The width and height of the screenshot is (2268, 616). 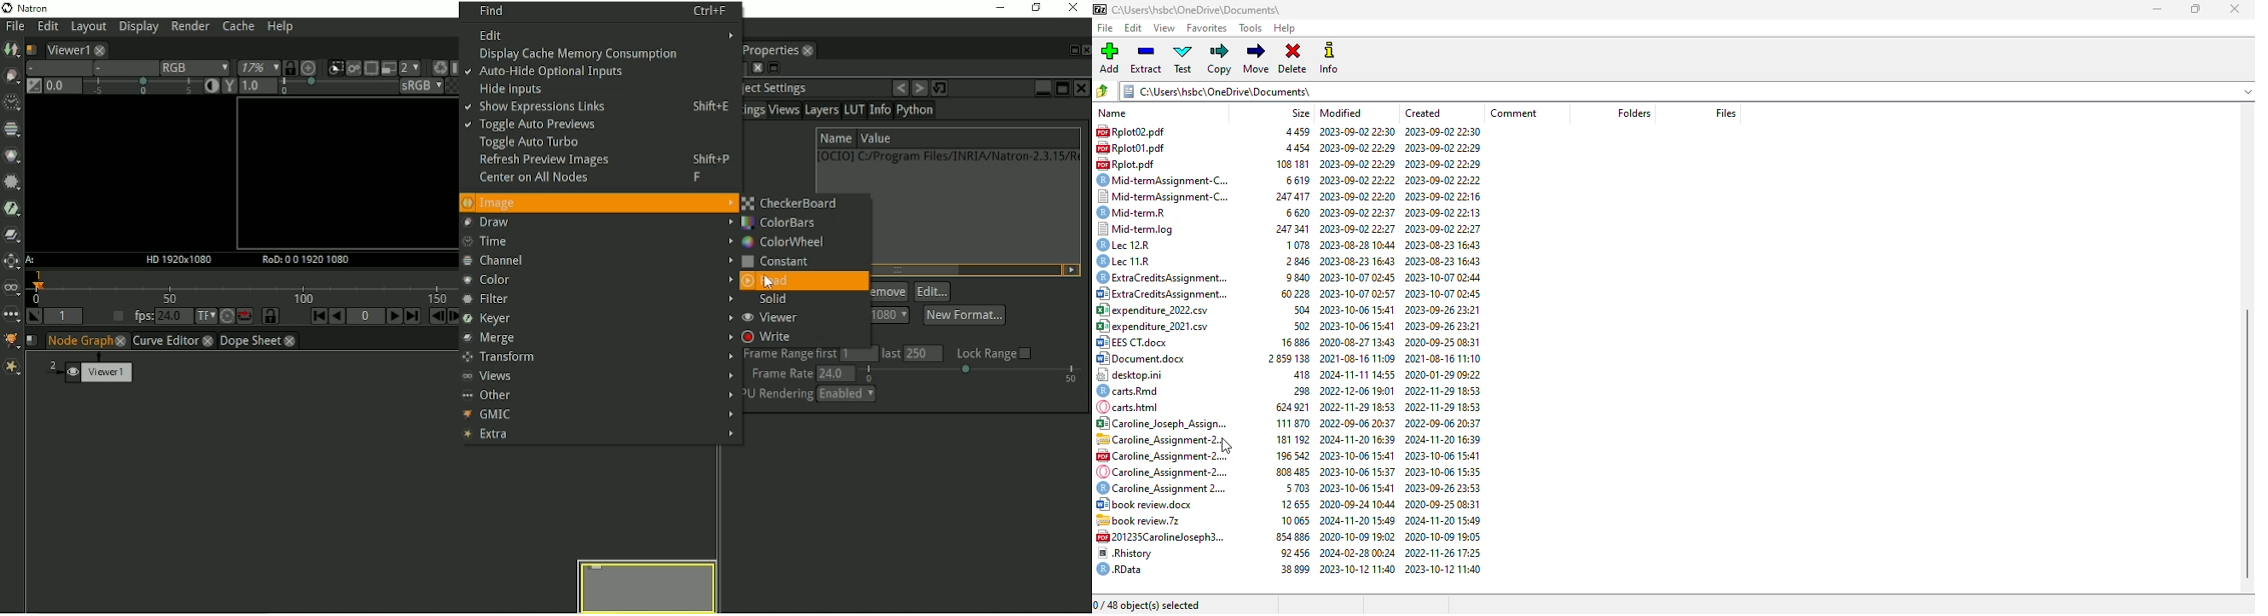 I want to click on Views, so click(x=598, y=376).